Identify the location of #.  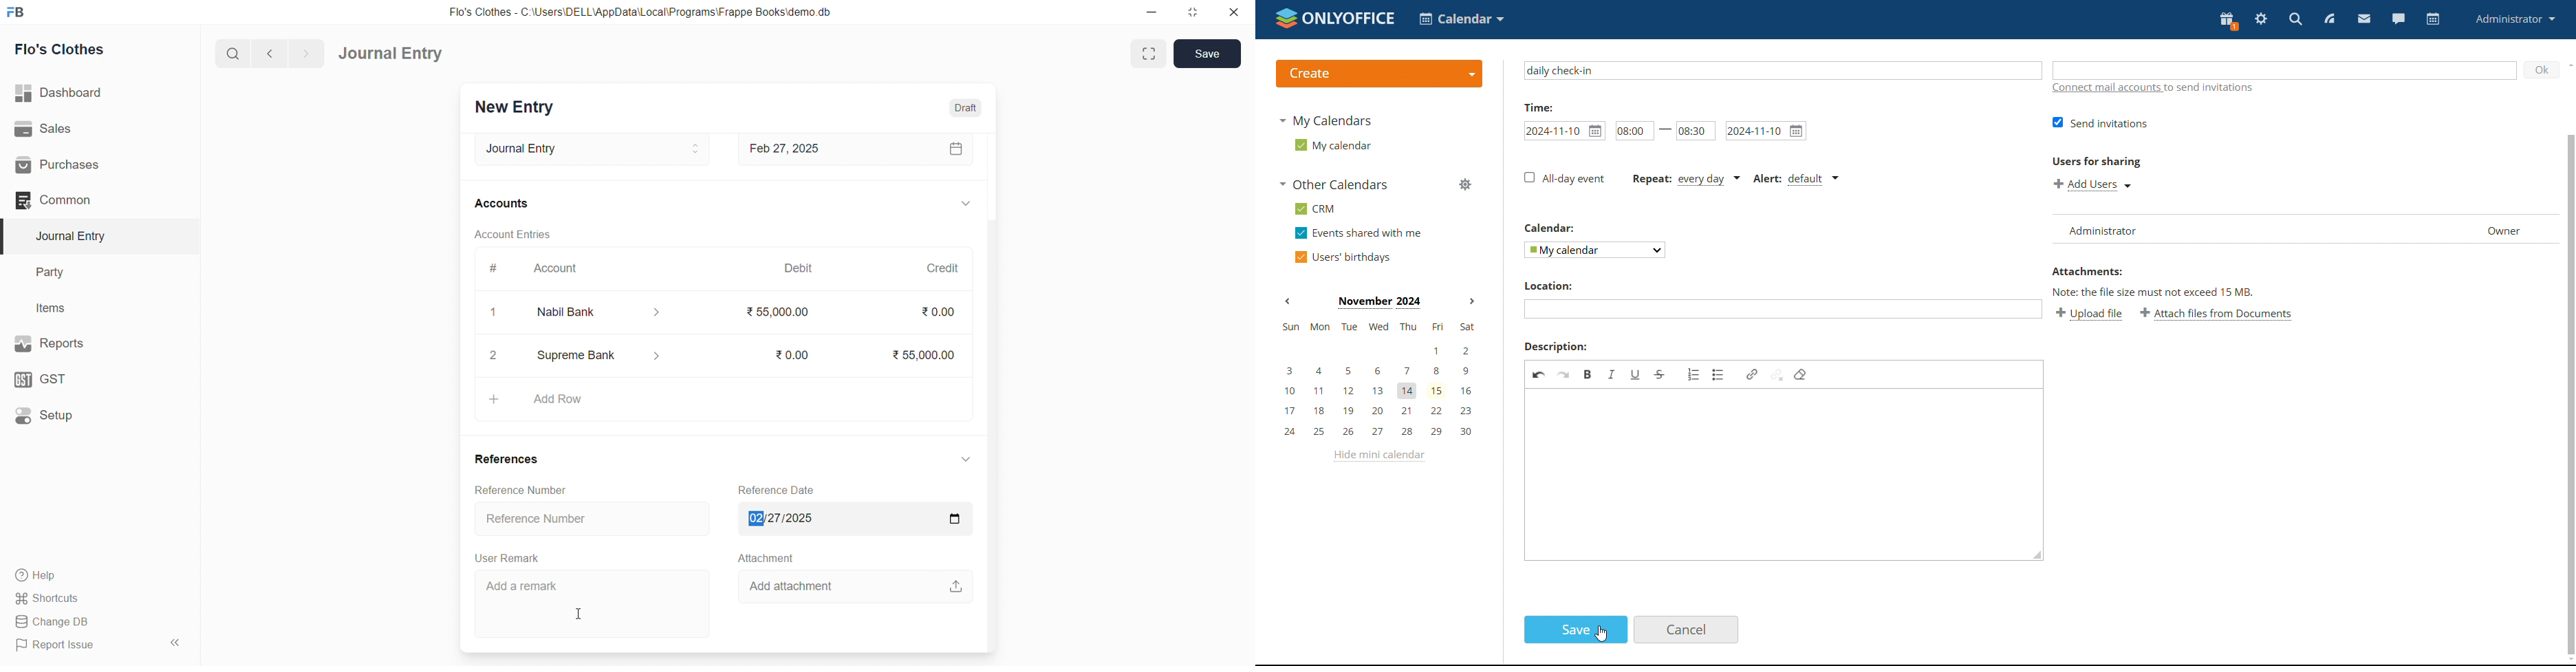
(495, 271).